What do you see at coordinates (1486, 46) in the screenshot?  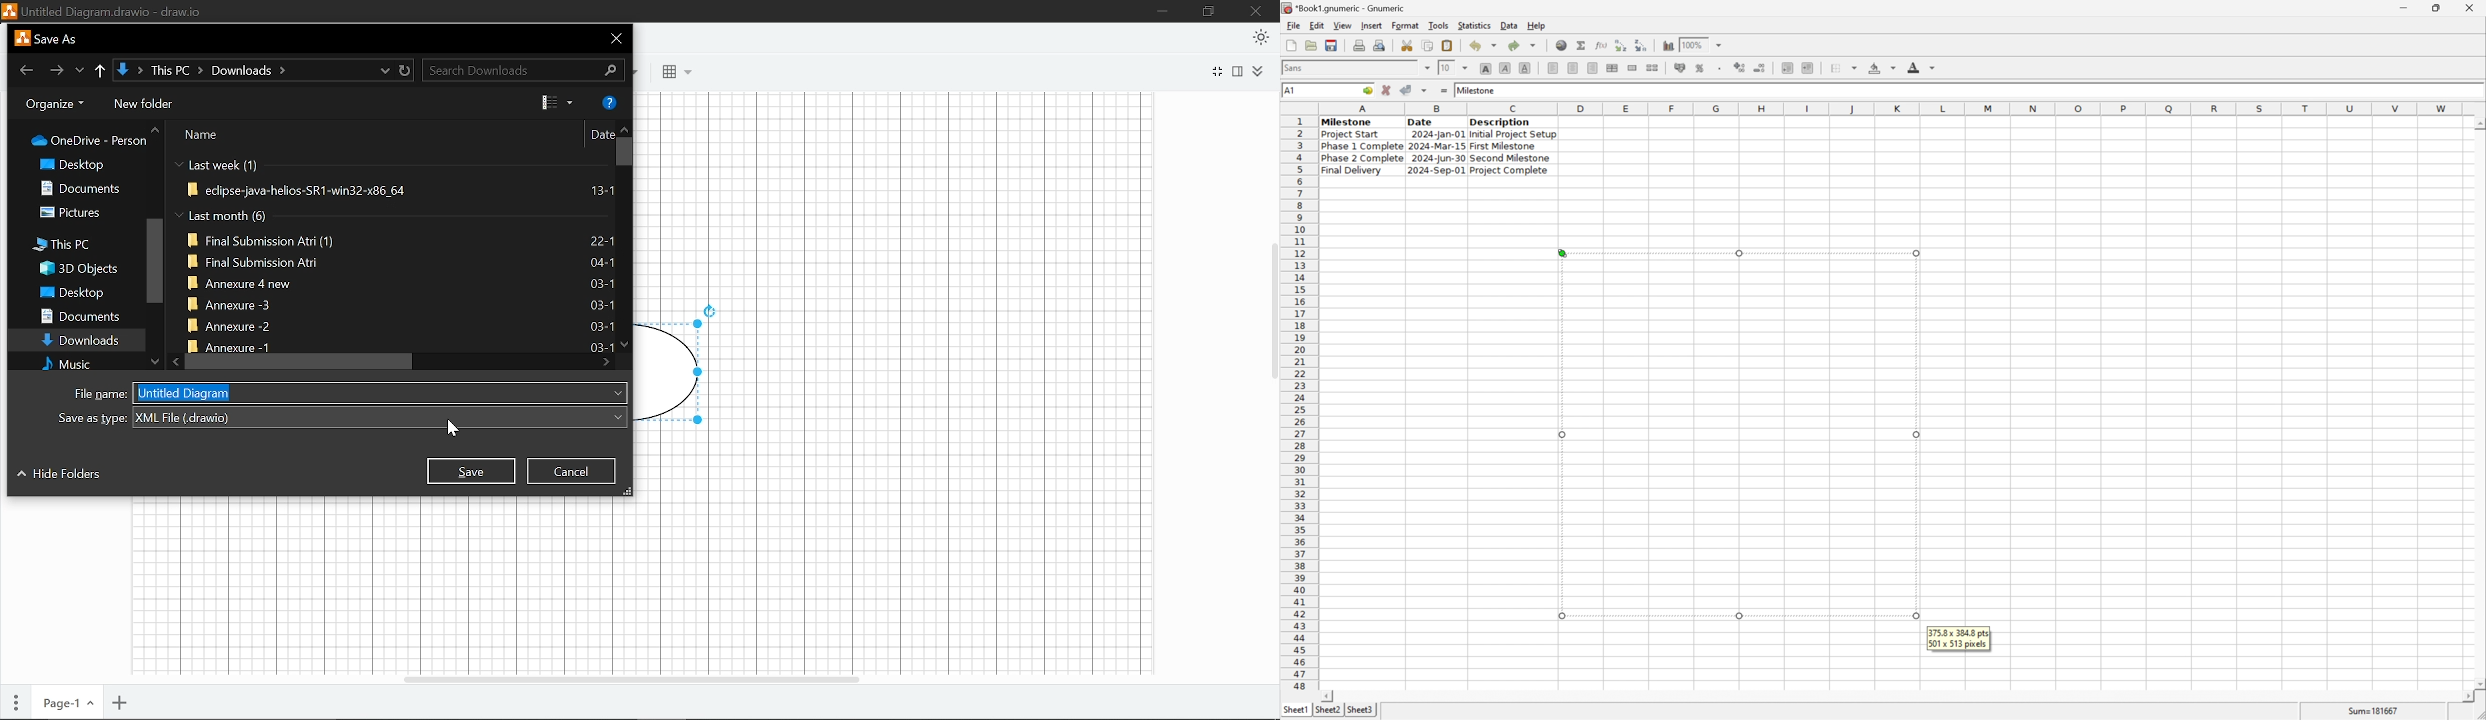 I see `undo` at bounding box center [1486, 46].